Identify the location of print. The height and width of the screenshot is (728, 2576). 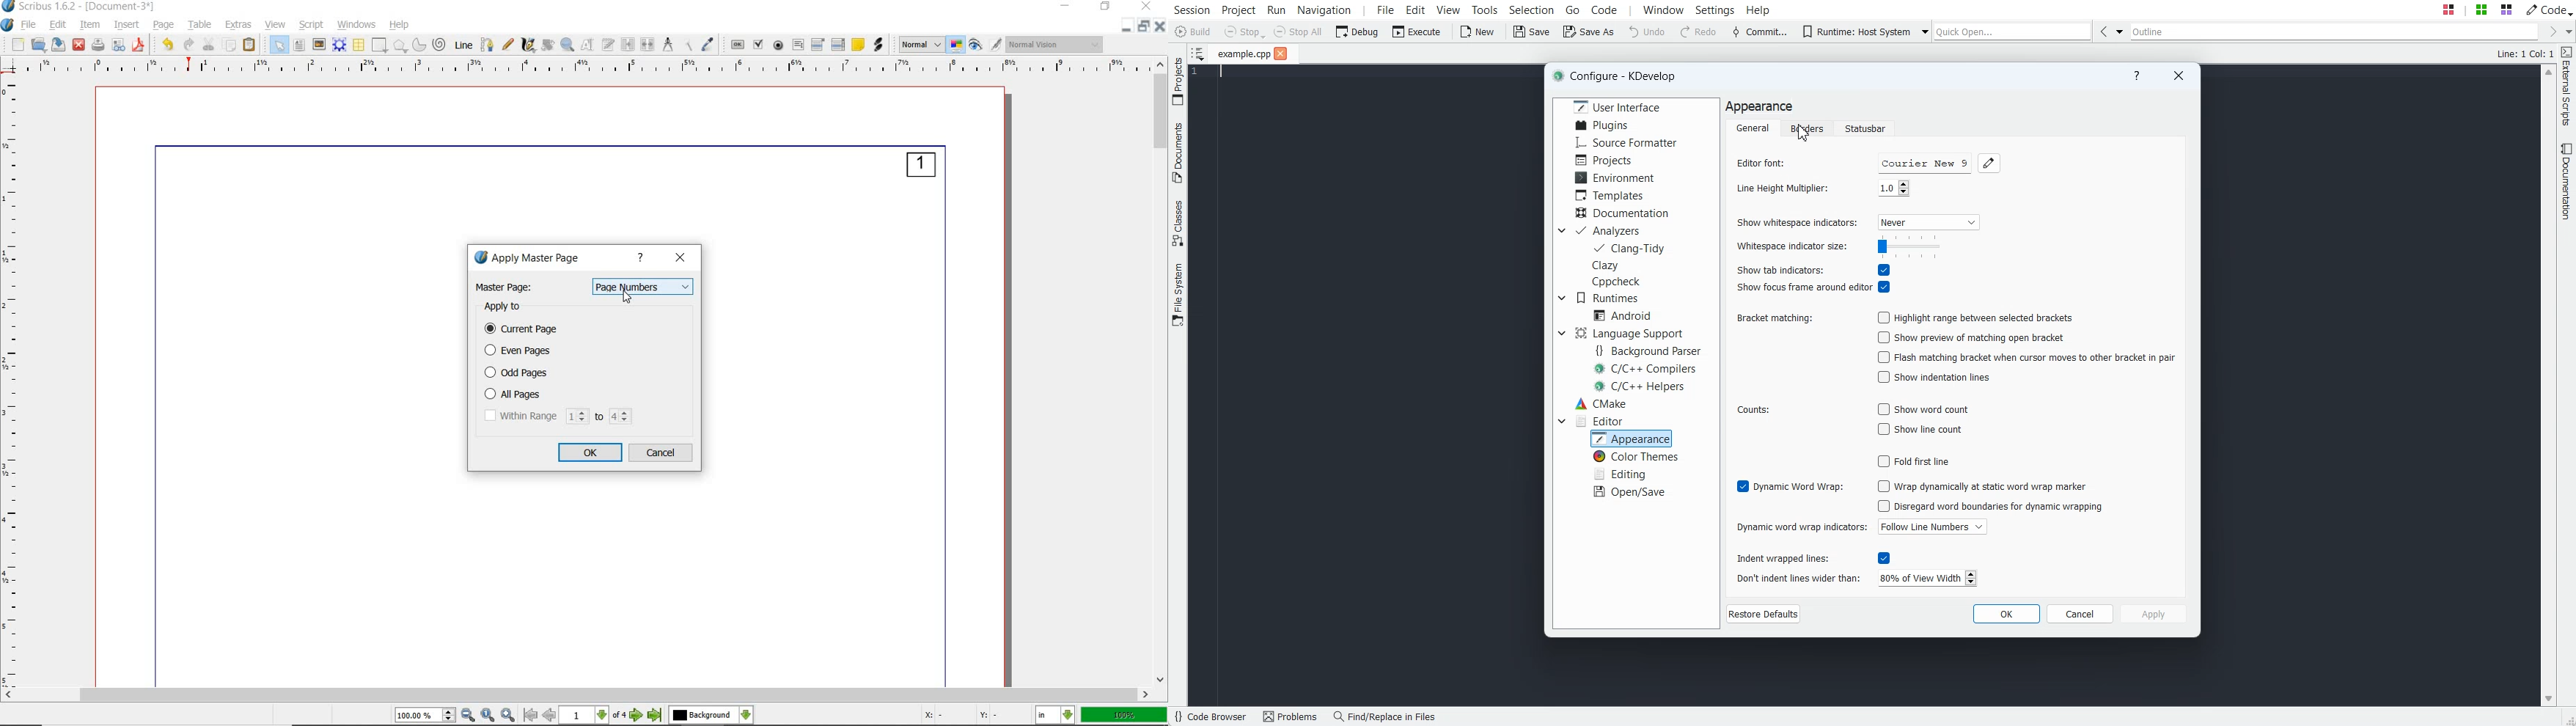
(99, 45).